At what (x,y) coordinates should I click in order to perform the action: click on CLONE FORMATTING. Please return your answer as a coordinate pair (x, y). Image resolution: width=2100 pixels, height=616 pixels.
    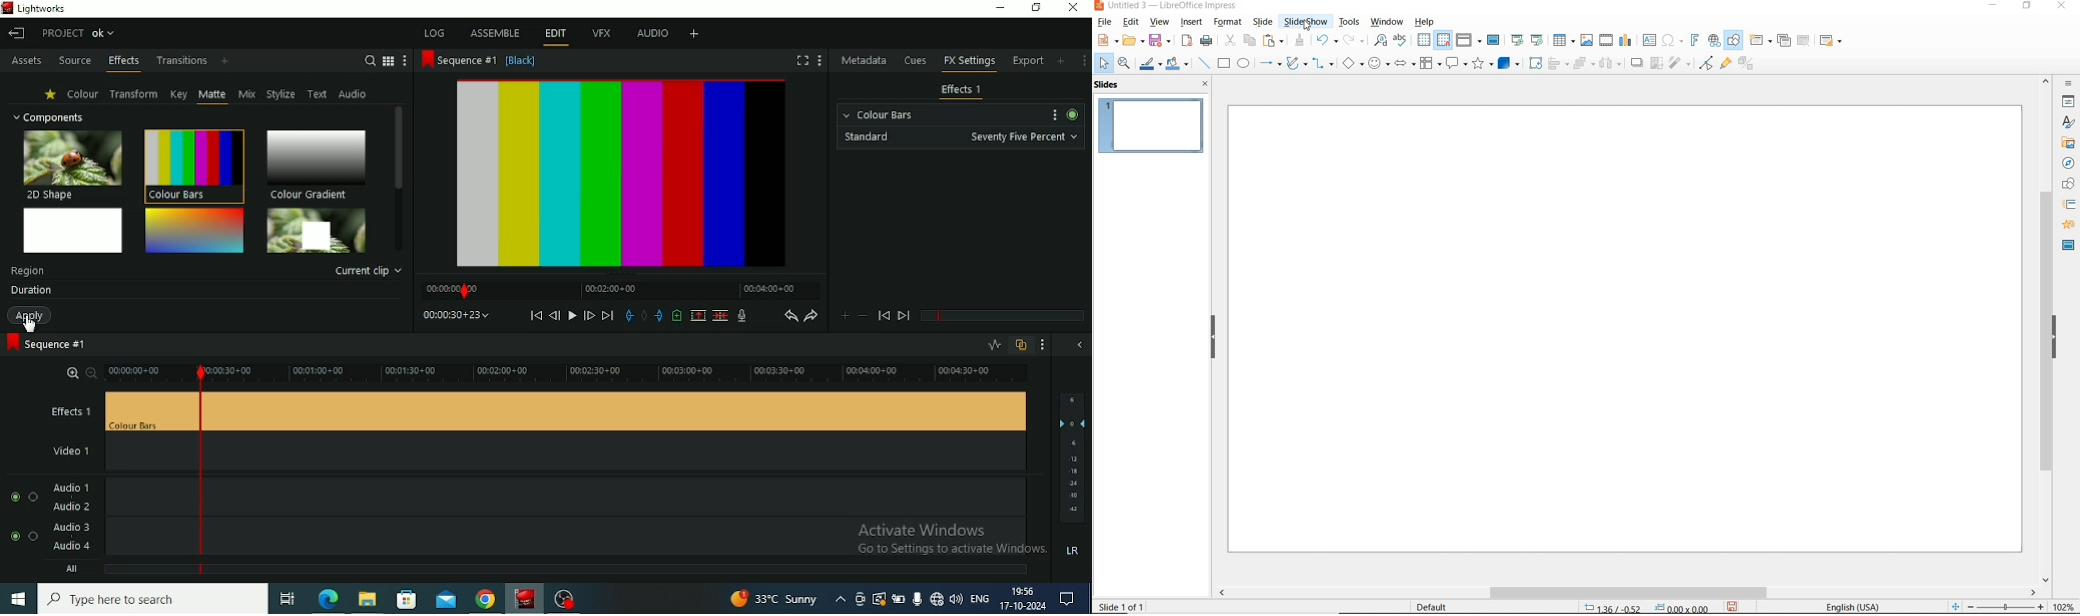
    Looking at the image, I should click on (1300, 41).